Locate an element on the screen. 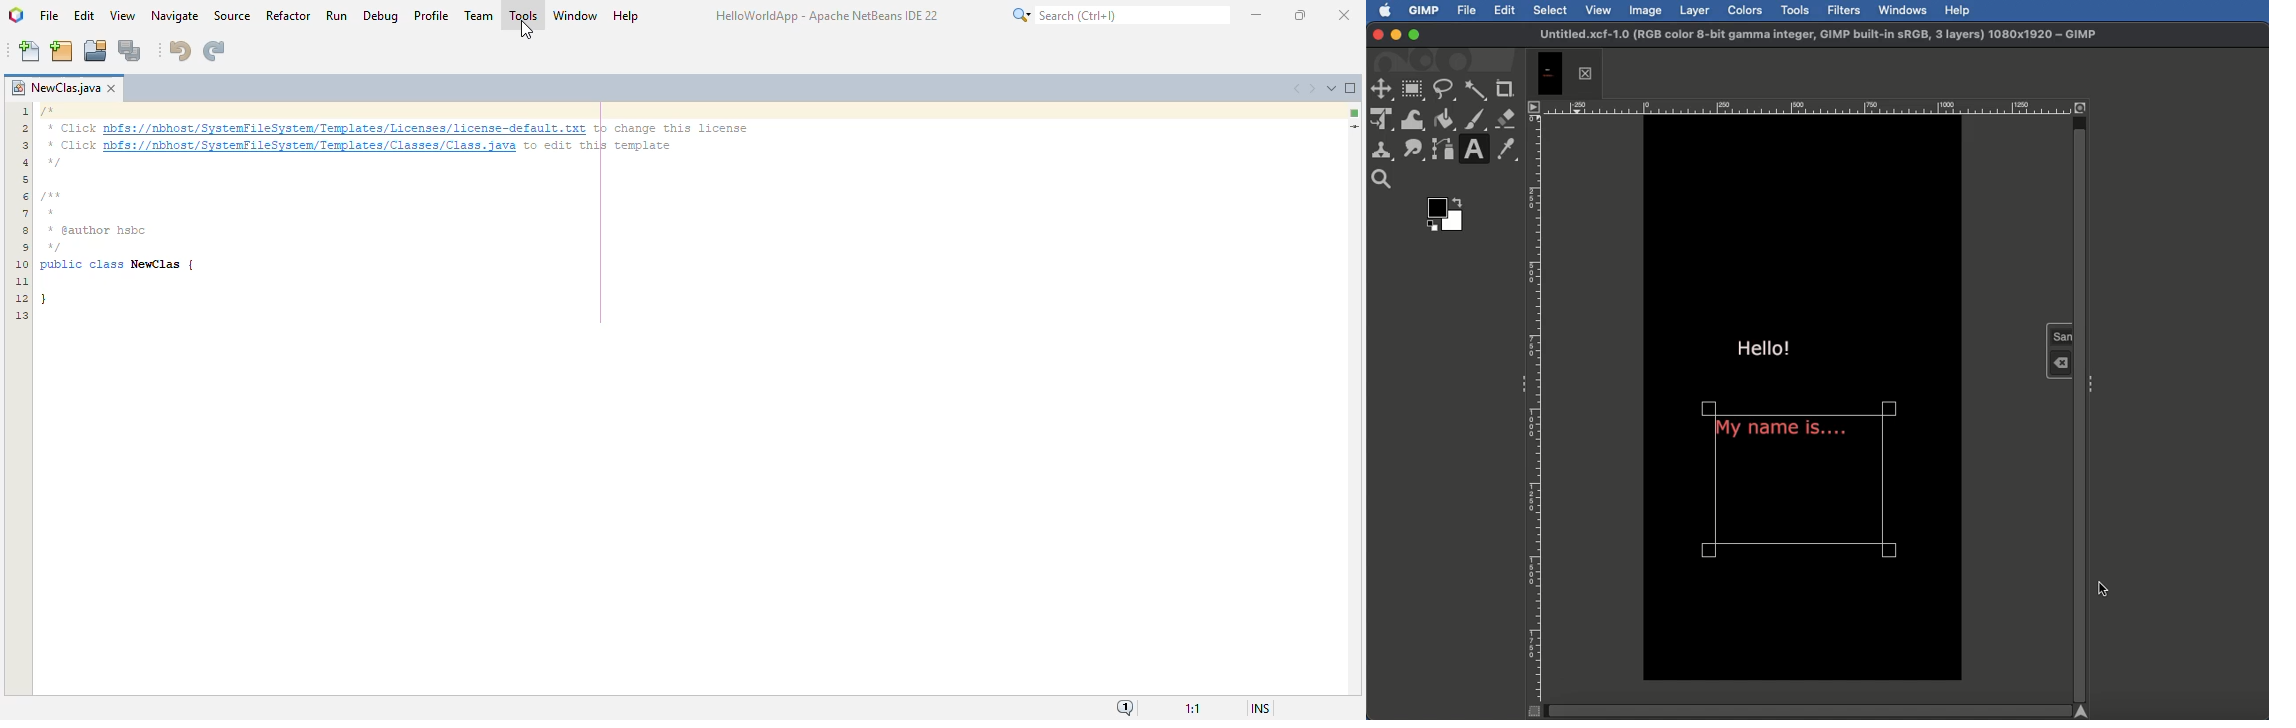  run is located at coordinates (336, 15).